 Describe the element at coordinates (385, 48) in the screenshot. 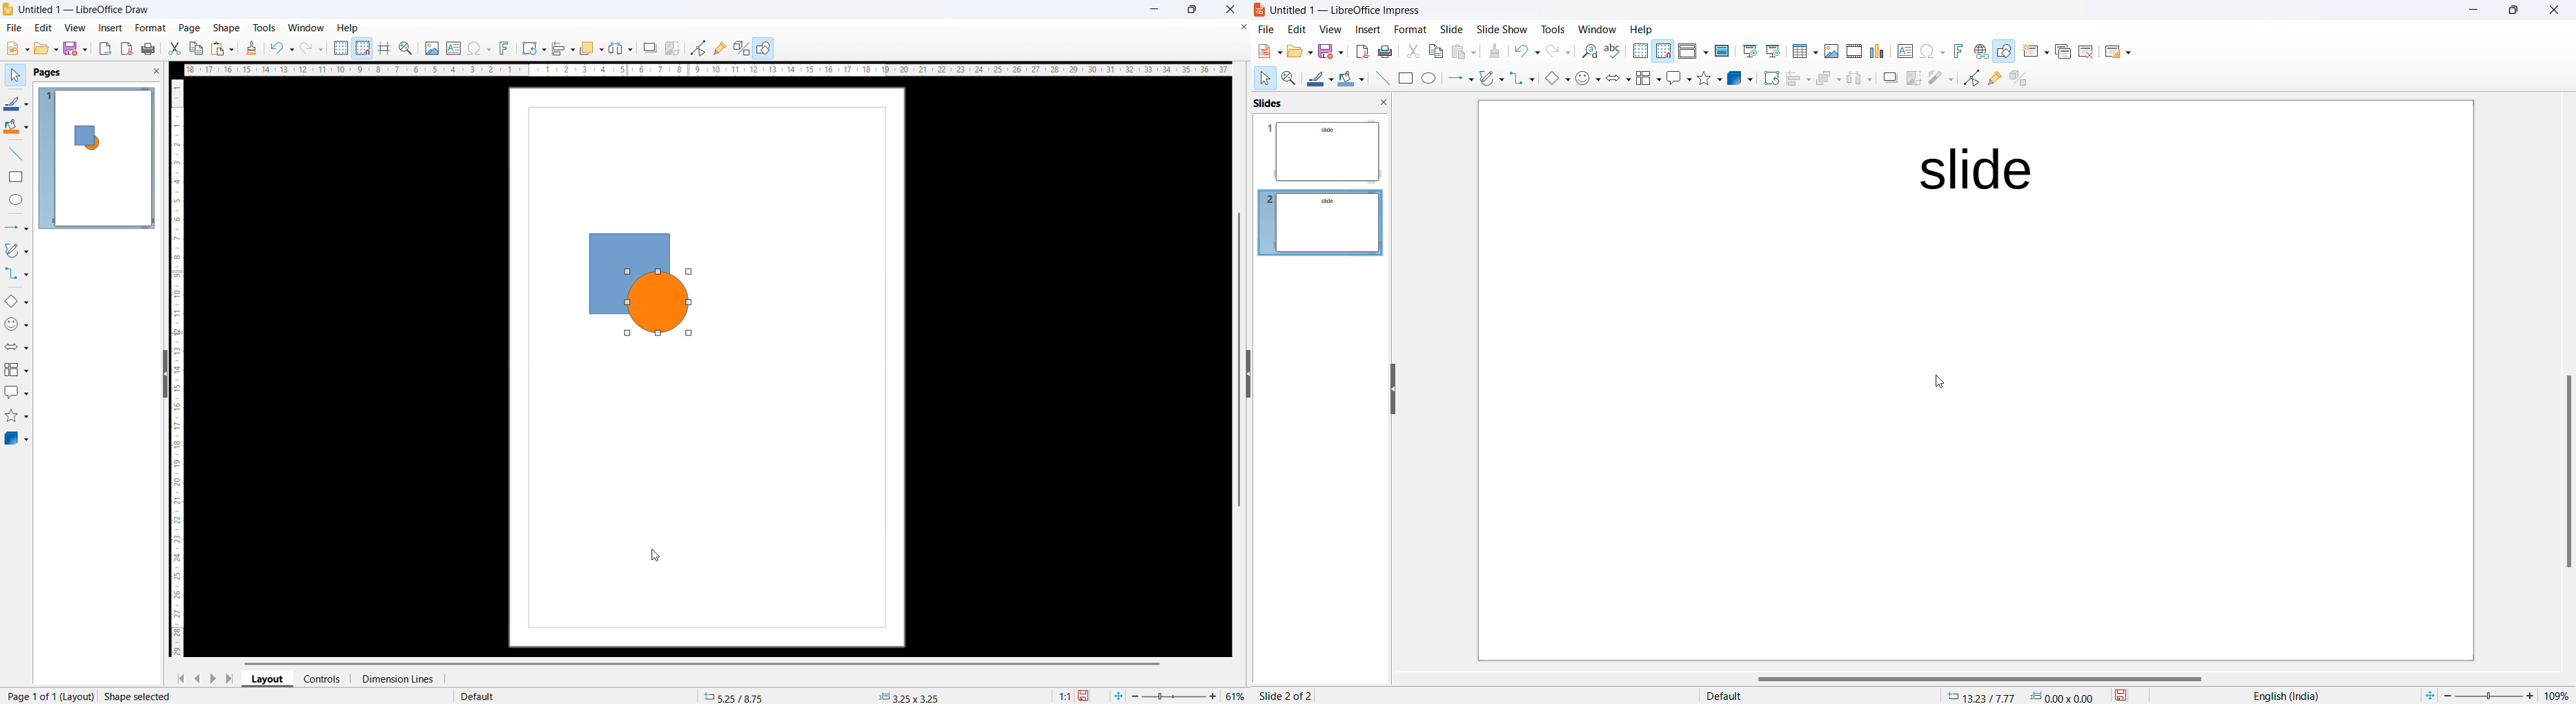

I see `guideline while moving` at that location.